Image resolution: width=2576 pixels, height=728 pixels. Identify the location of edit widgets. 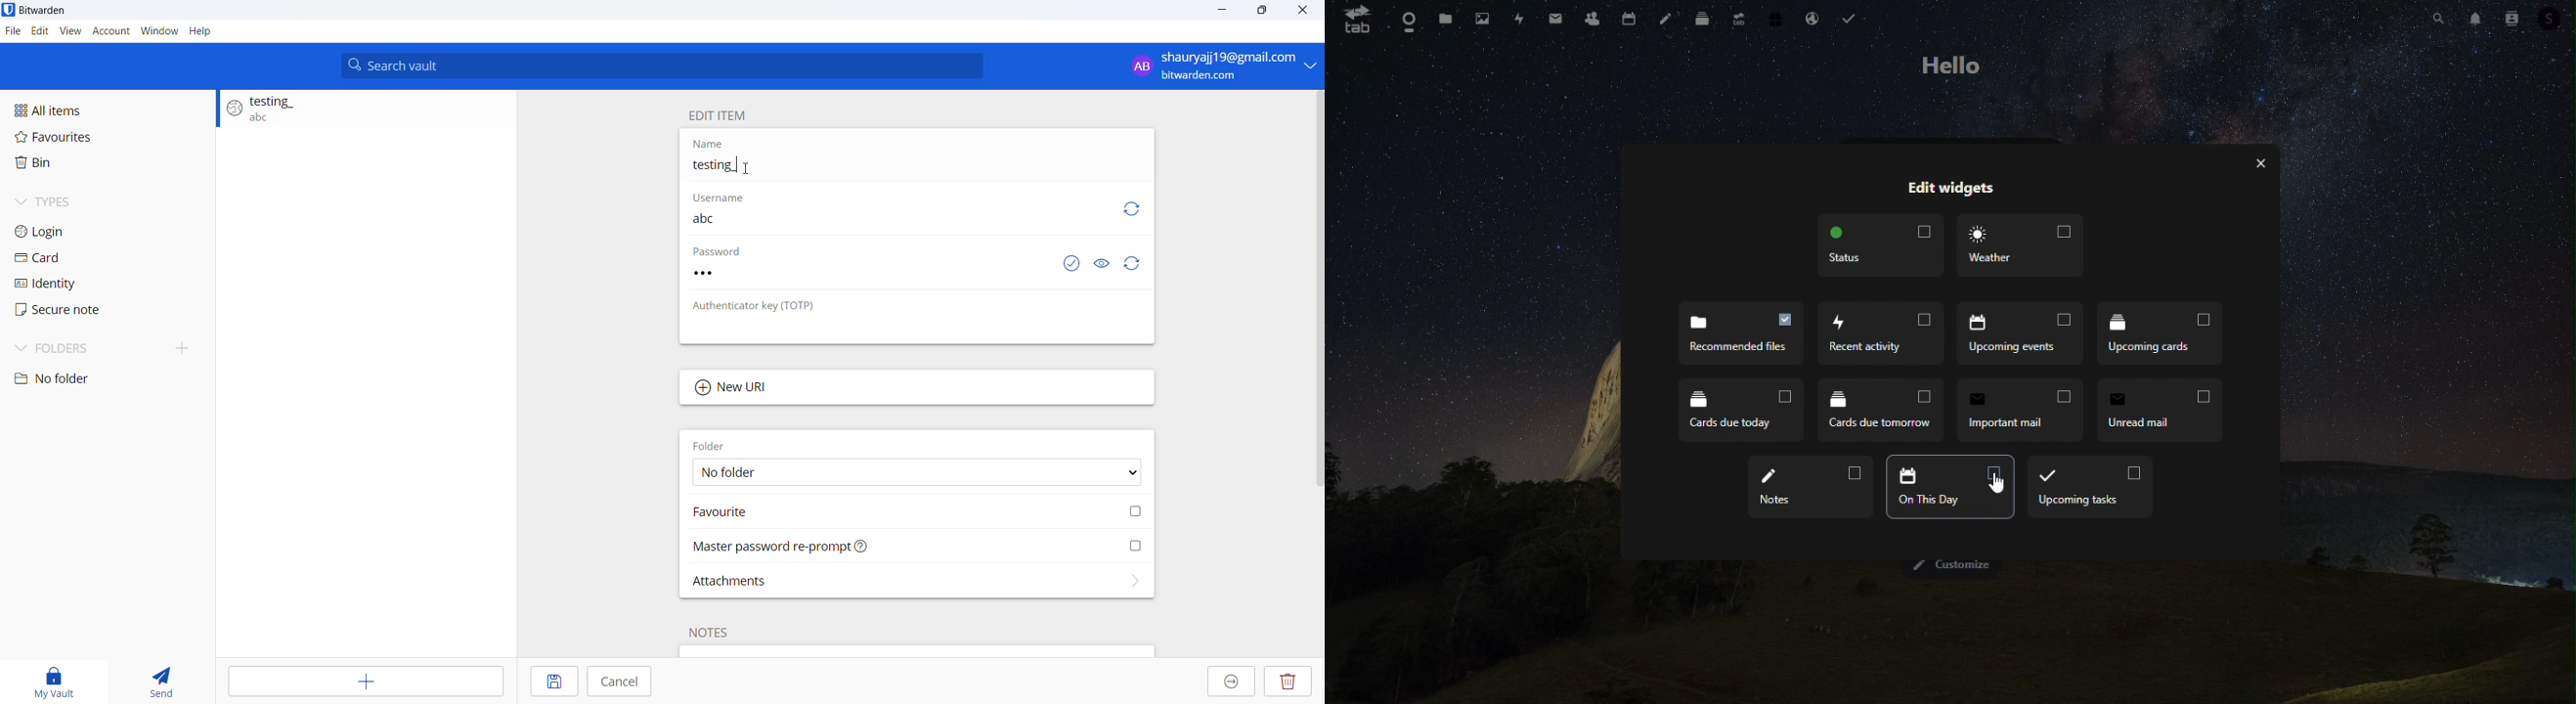
(1948, 190).